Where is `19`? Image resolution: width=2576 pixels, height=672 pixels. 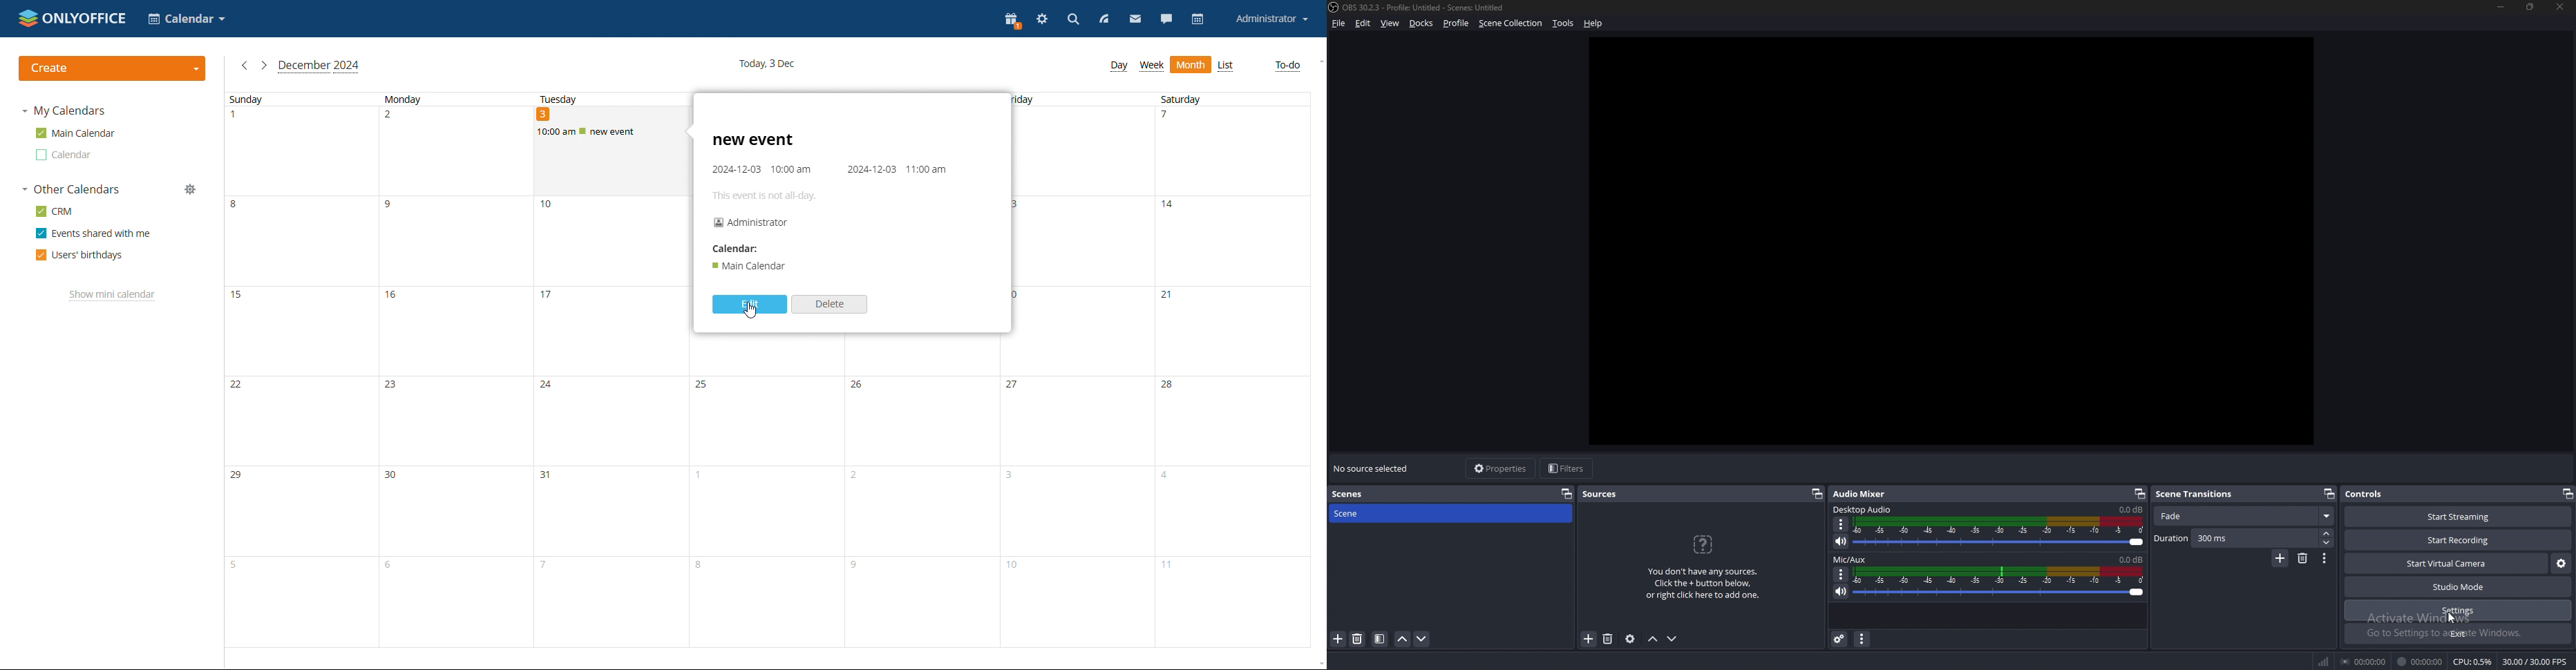 19 is located at coordinates (924, 354).